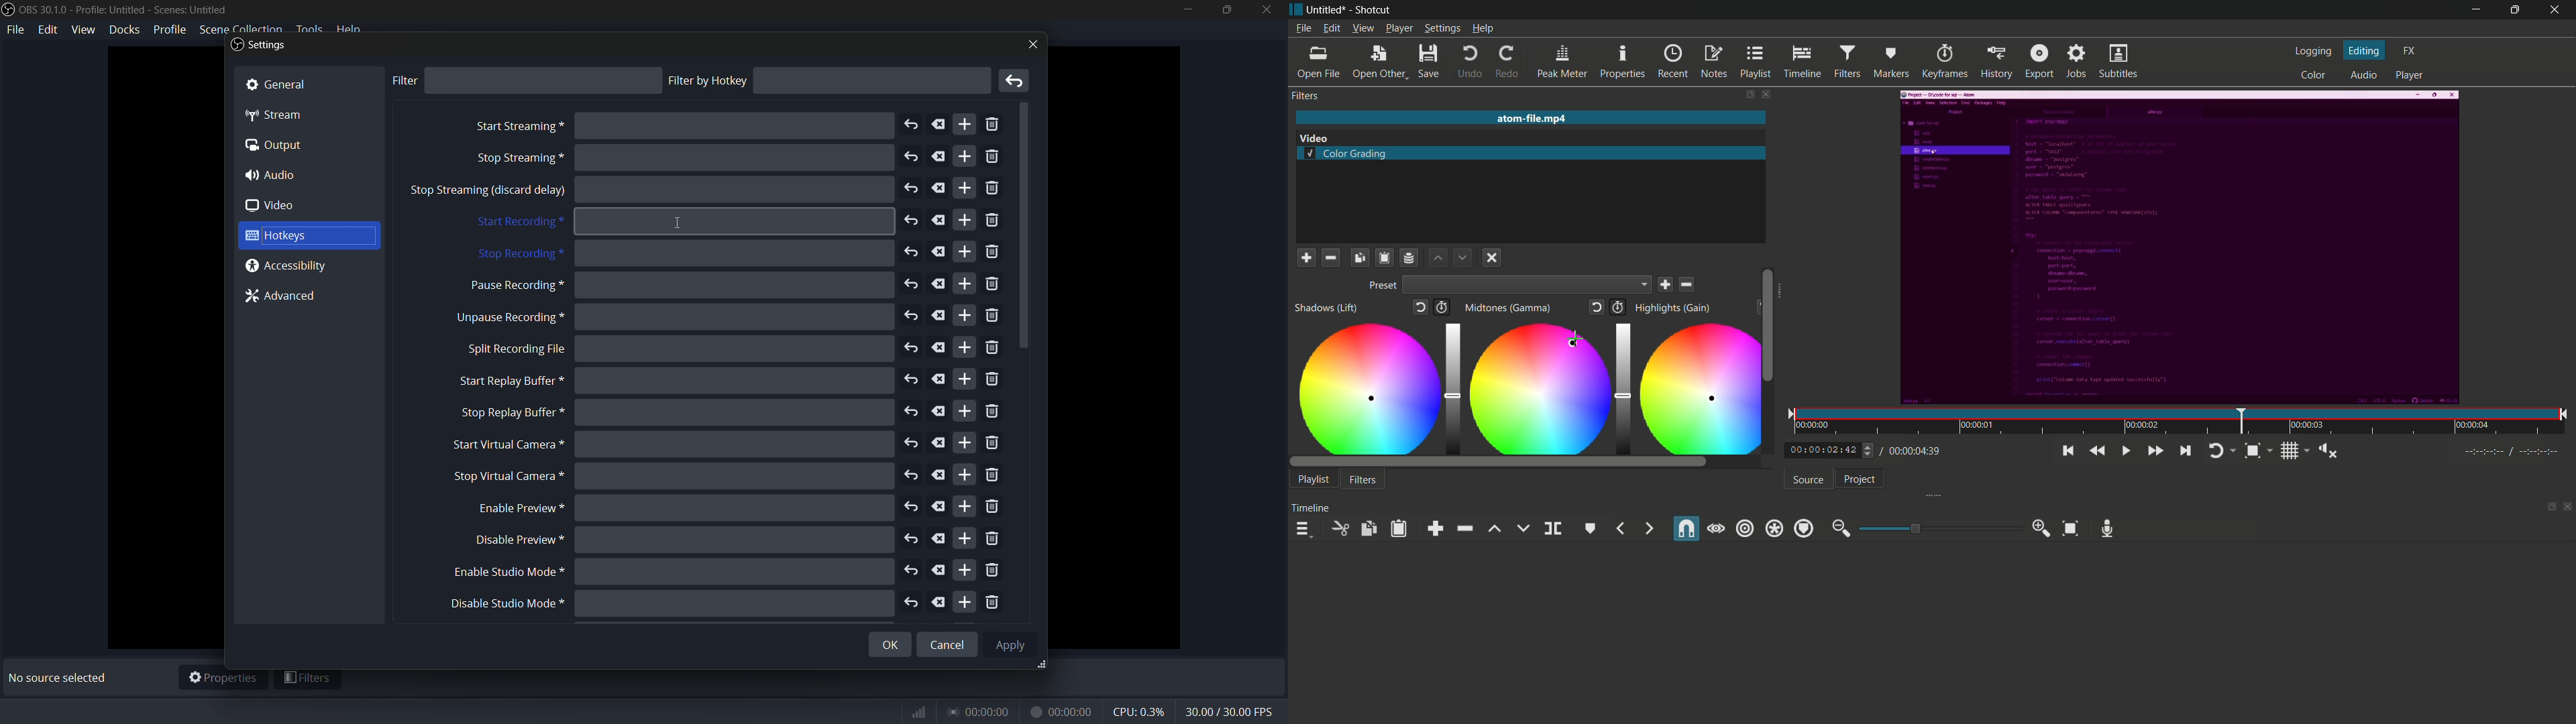 The image size is (2576, 728). What do you see at coordinates (911, 189) in the screenshot?
I see `undo` at bounding box center [911, 189].